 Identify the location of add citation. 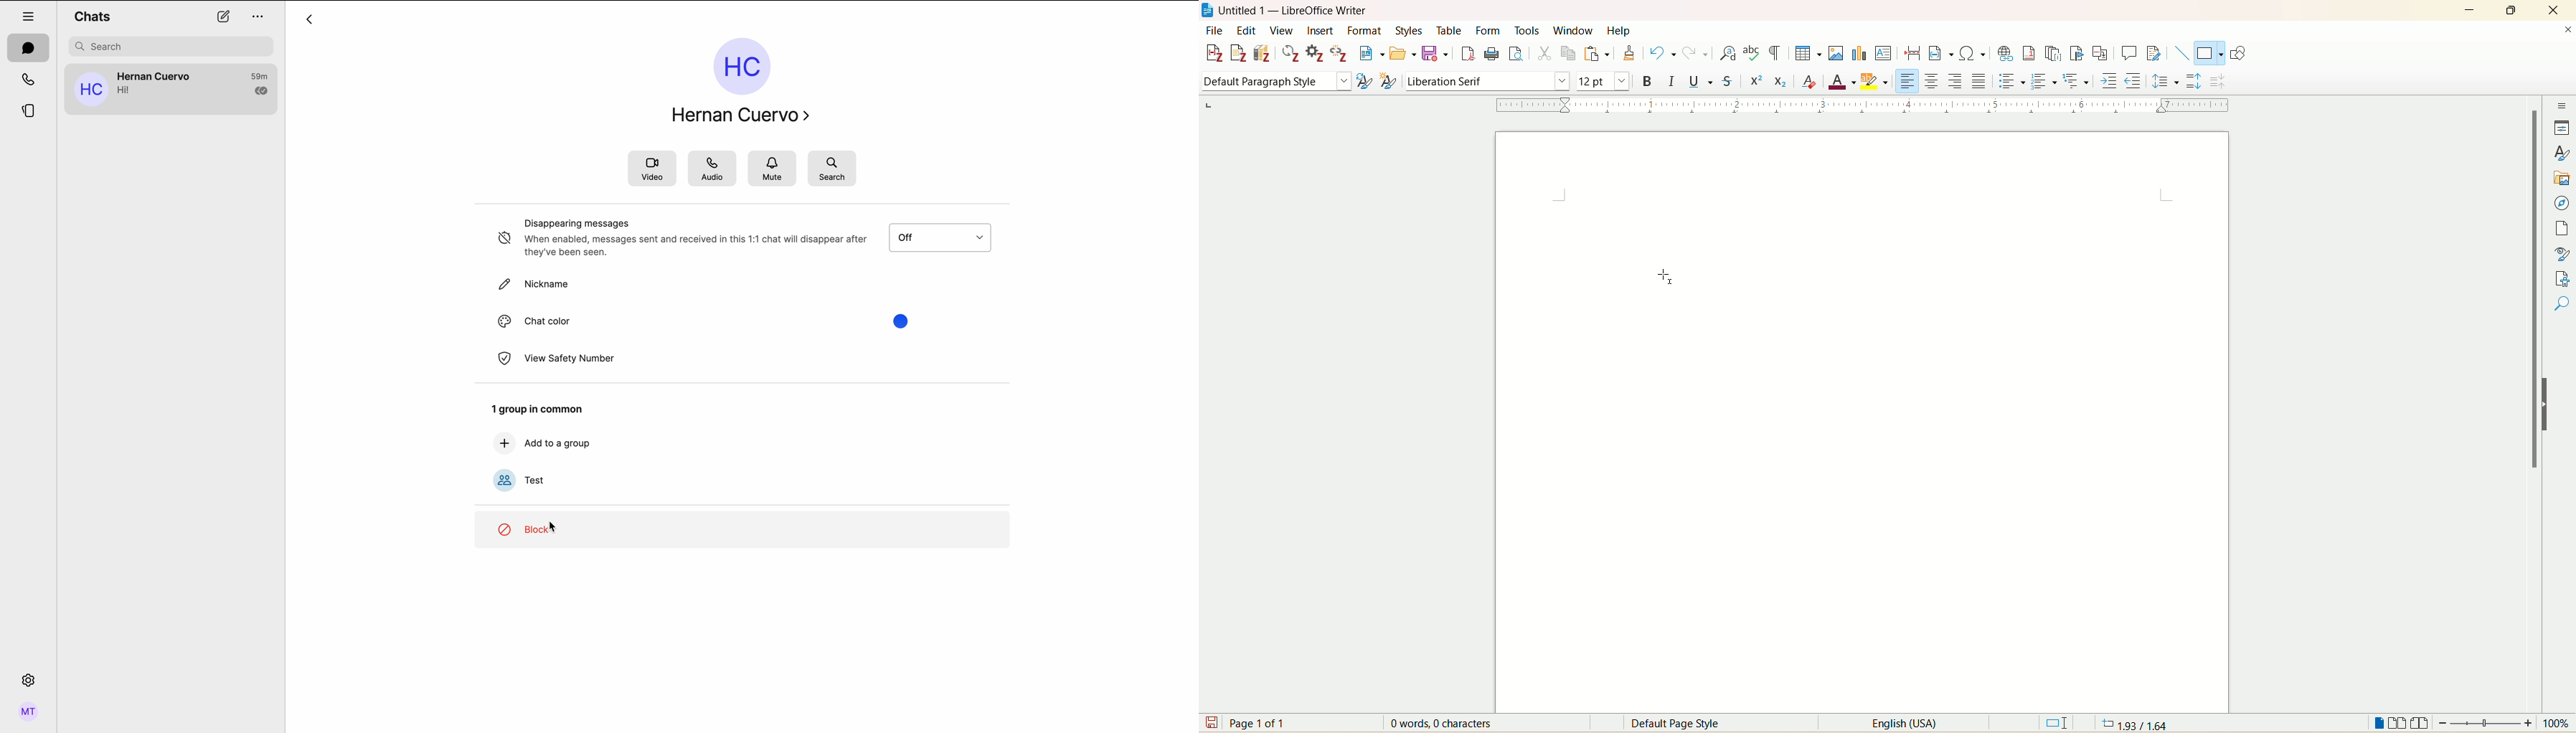
(1212, 54).